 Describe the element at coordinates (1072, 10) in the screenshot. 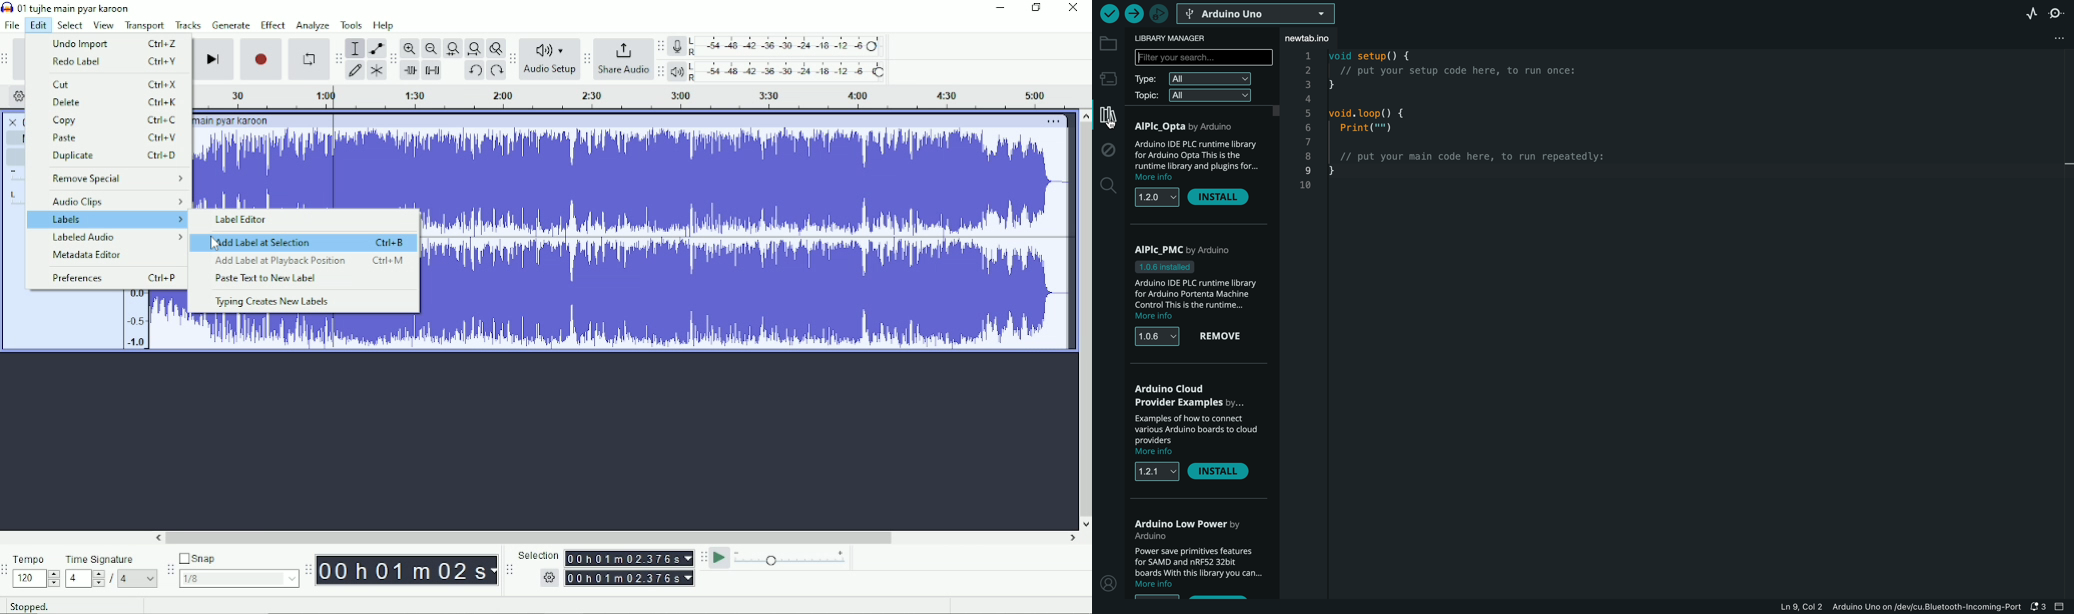

I see `Close` at that location.